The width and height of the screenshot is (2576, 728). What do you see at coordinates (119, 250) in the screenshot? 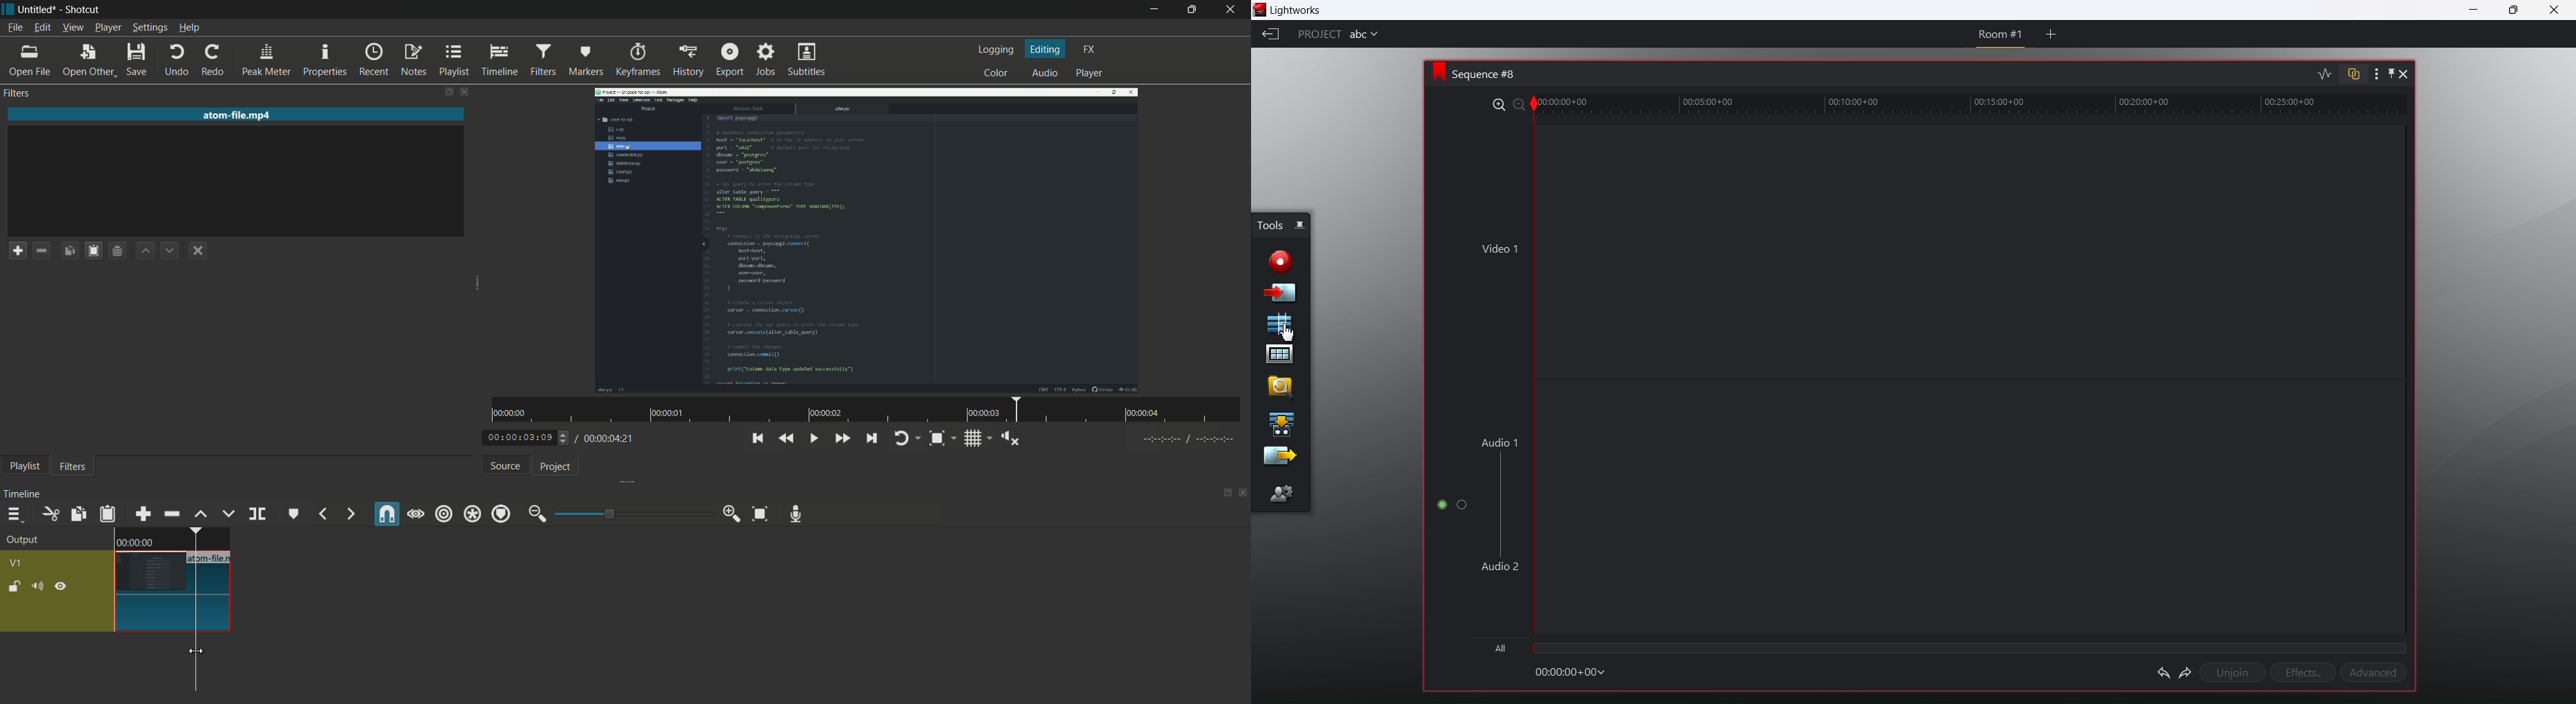
I see `save filter set` at bounding box center [119, 250].